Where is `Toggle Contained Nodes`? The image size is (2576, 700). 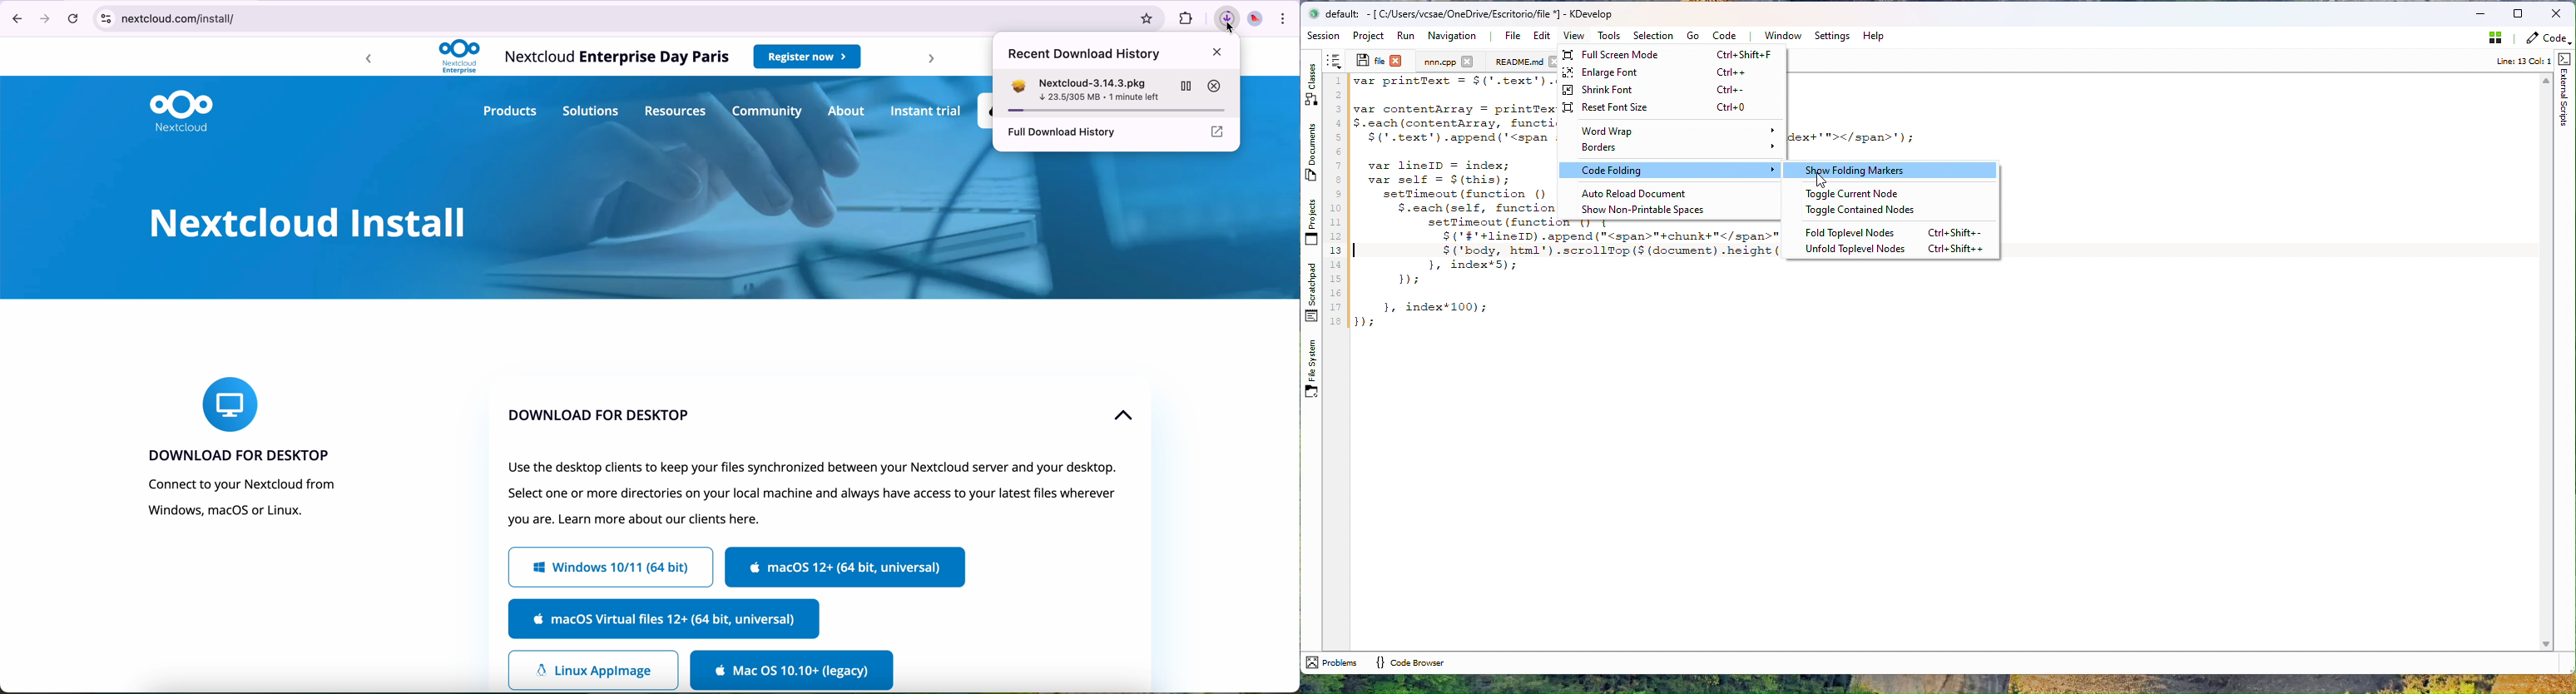 Toggle Contained Nodes is located at coordinates (1871, 211).